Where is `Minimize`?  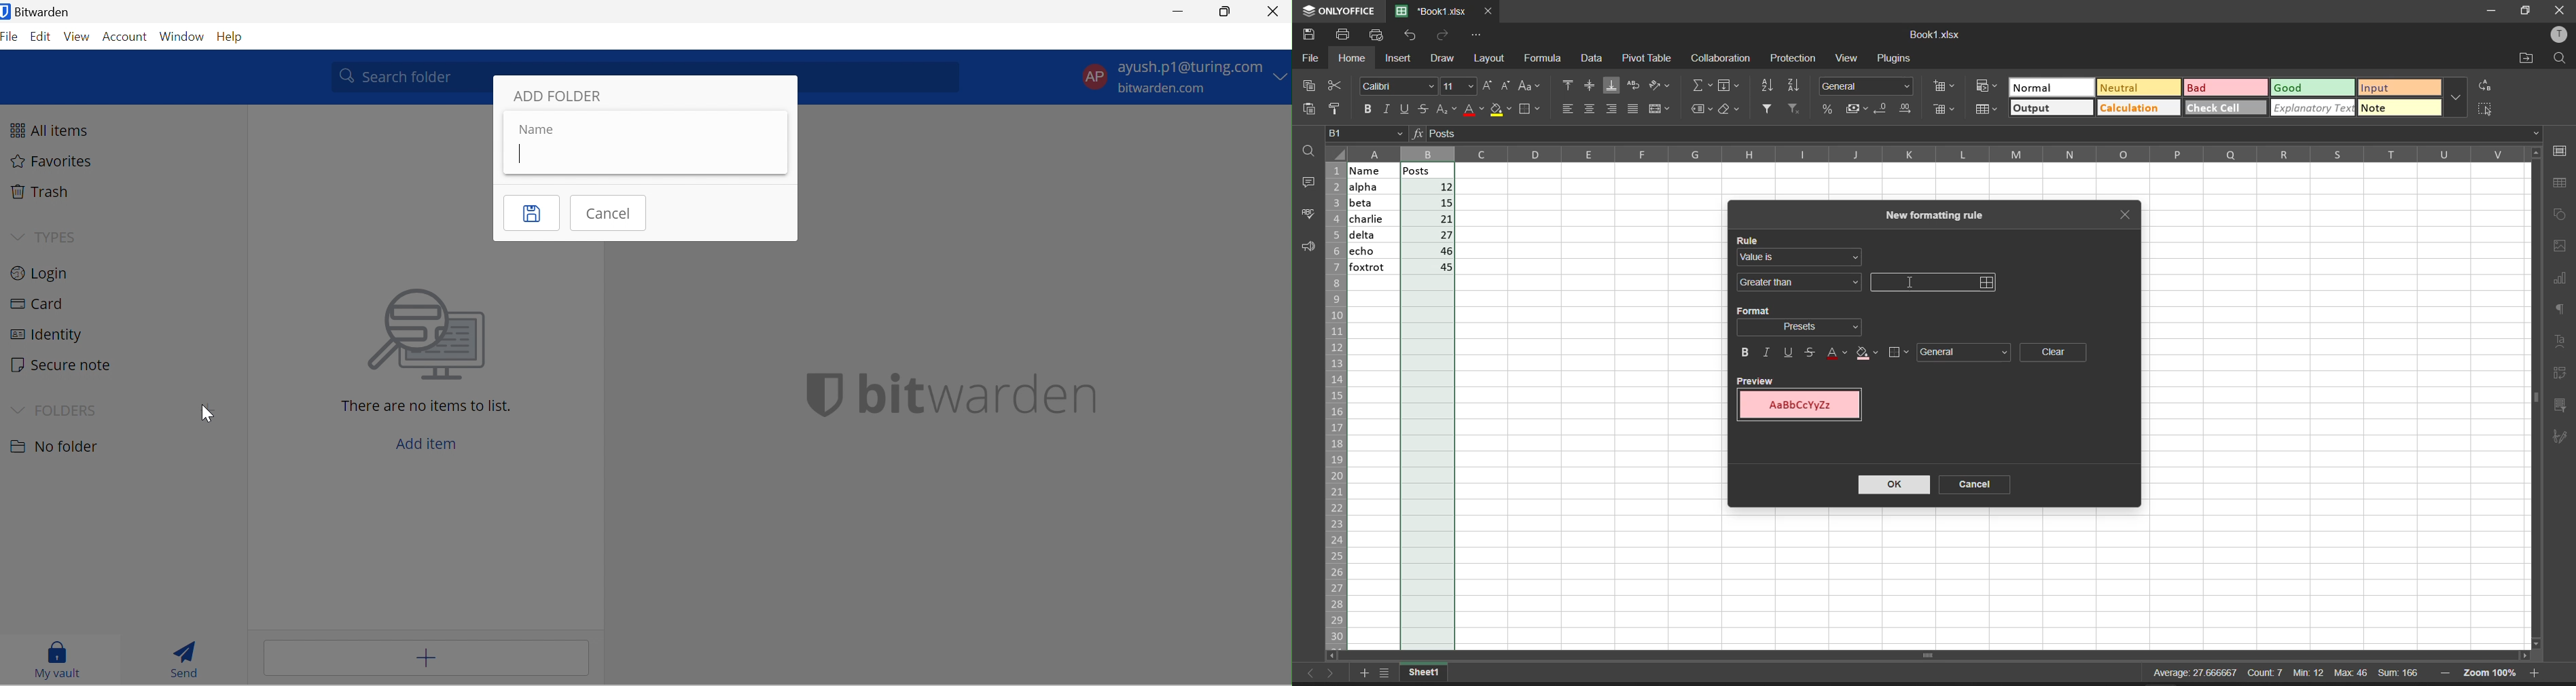
Minimize is located at coordinates (1174, 11).